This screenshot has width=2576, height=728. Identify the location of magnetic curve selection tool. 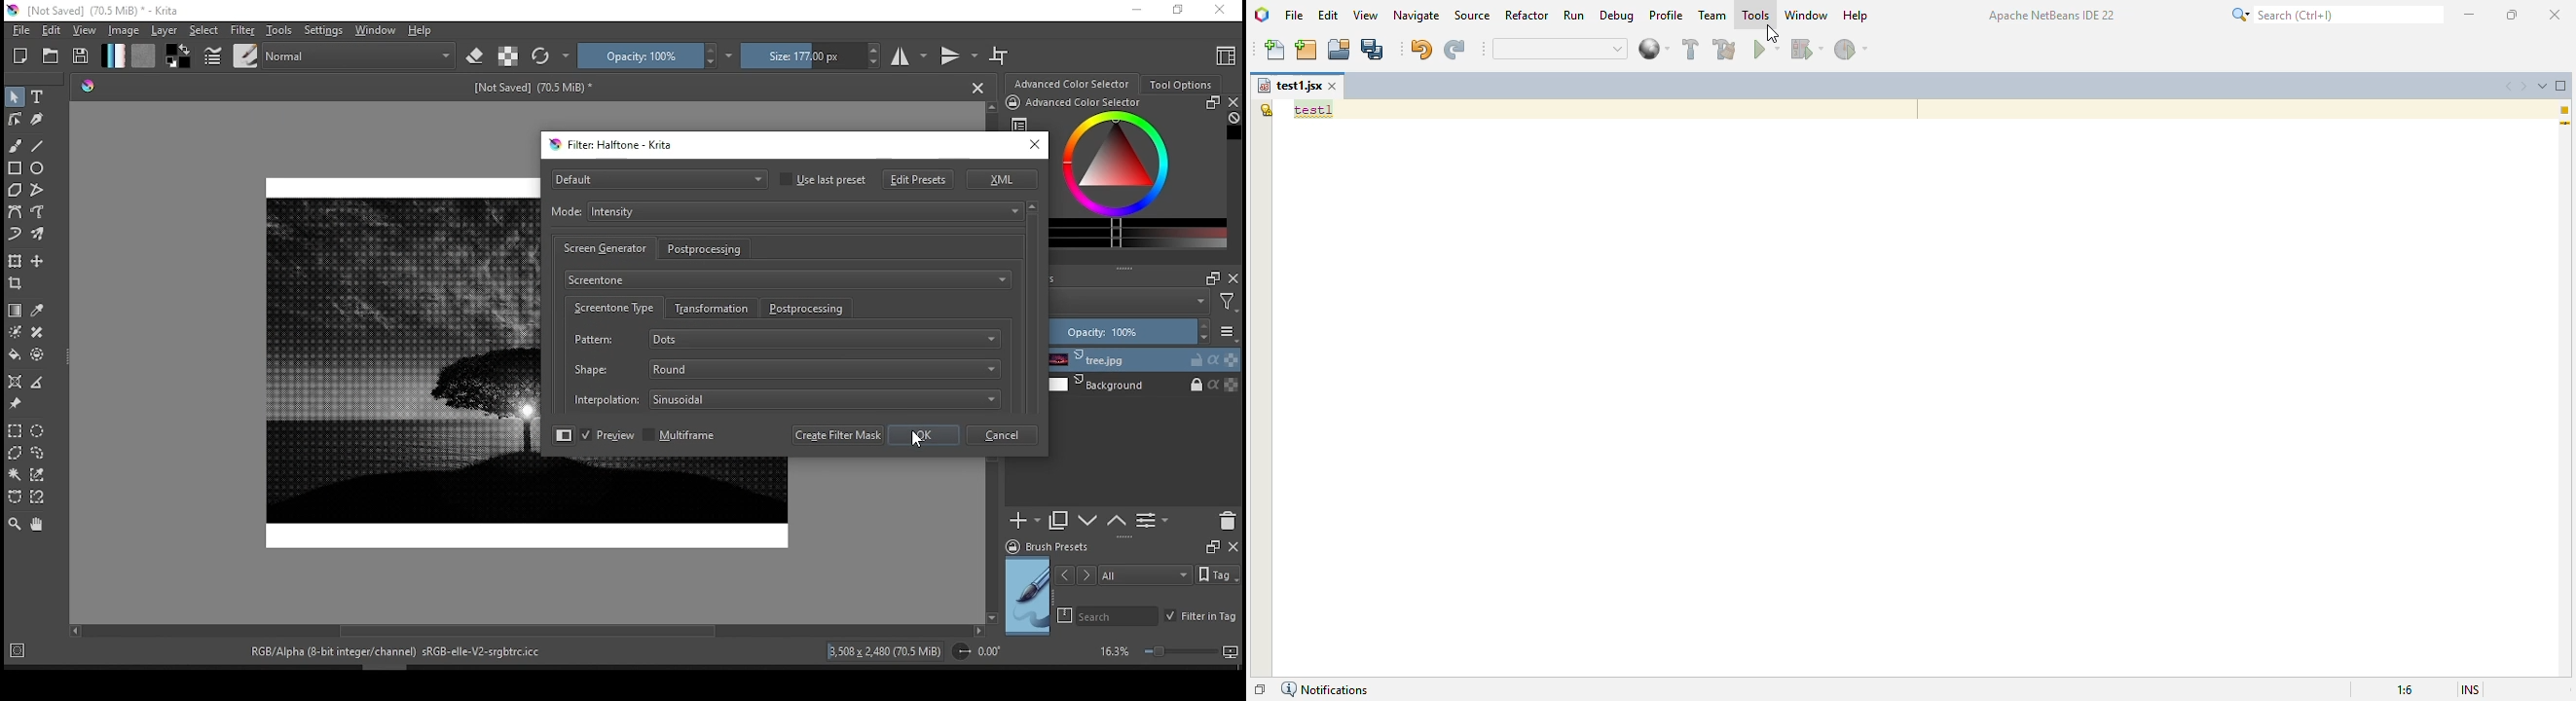
(39, 498).